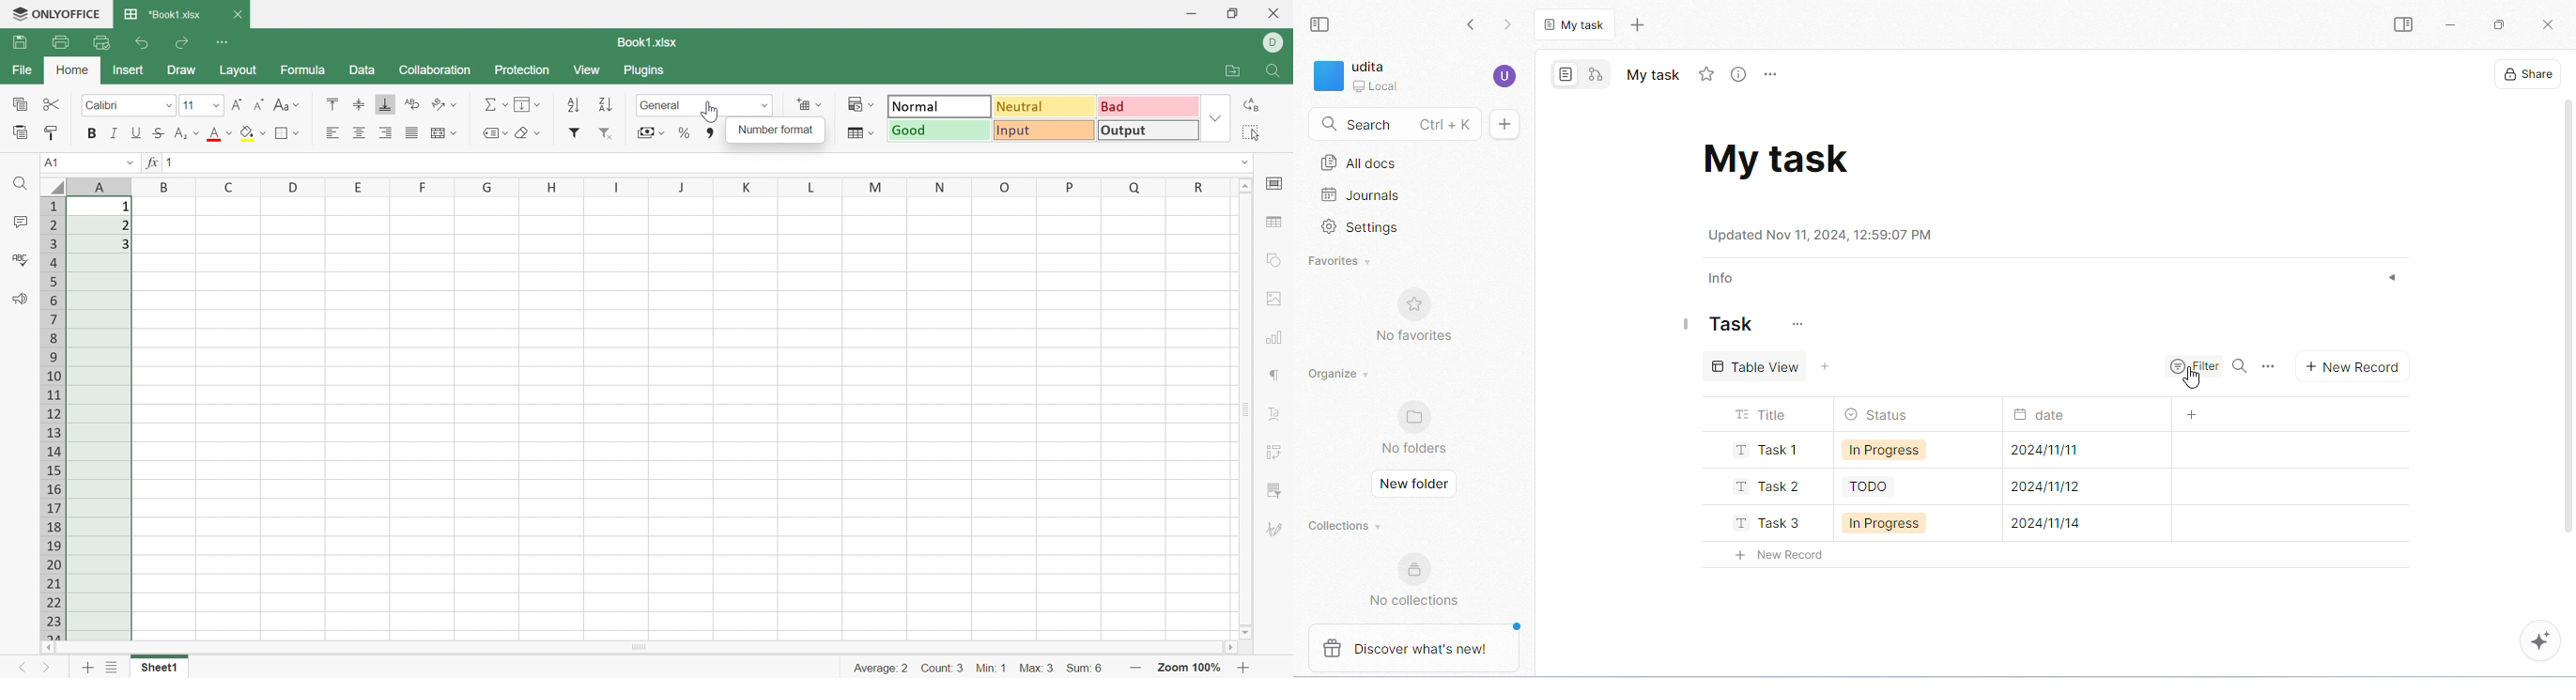 Image resolution: width=2576 pixels, height=700 pixels. I want to click on Max: 3, so click(1039, 669).